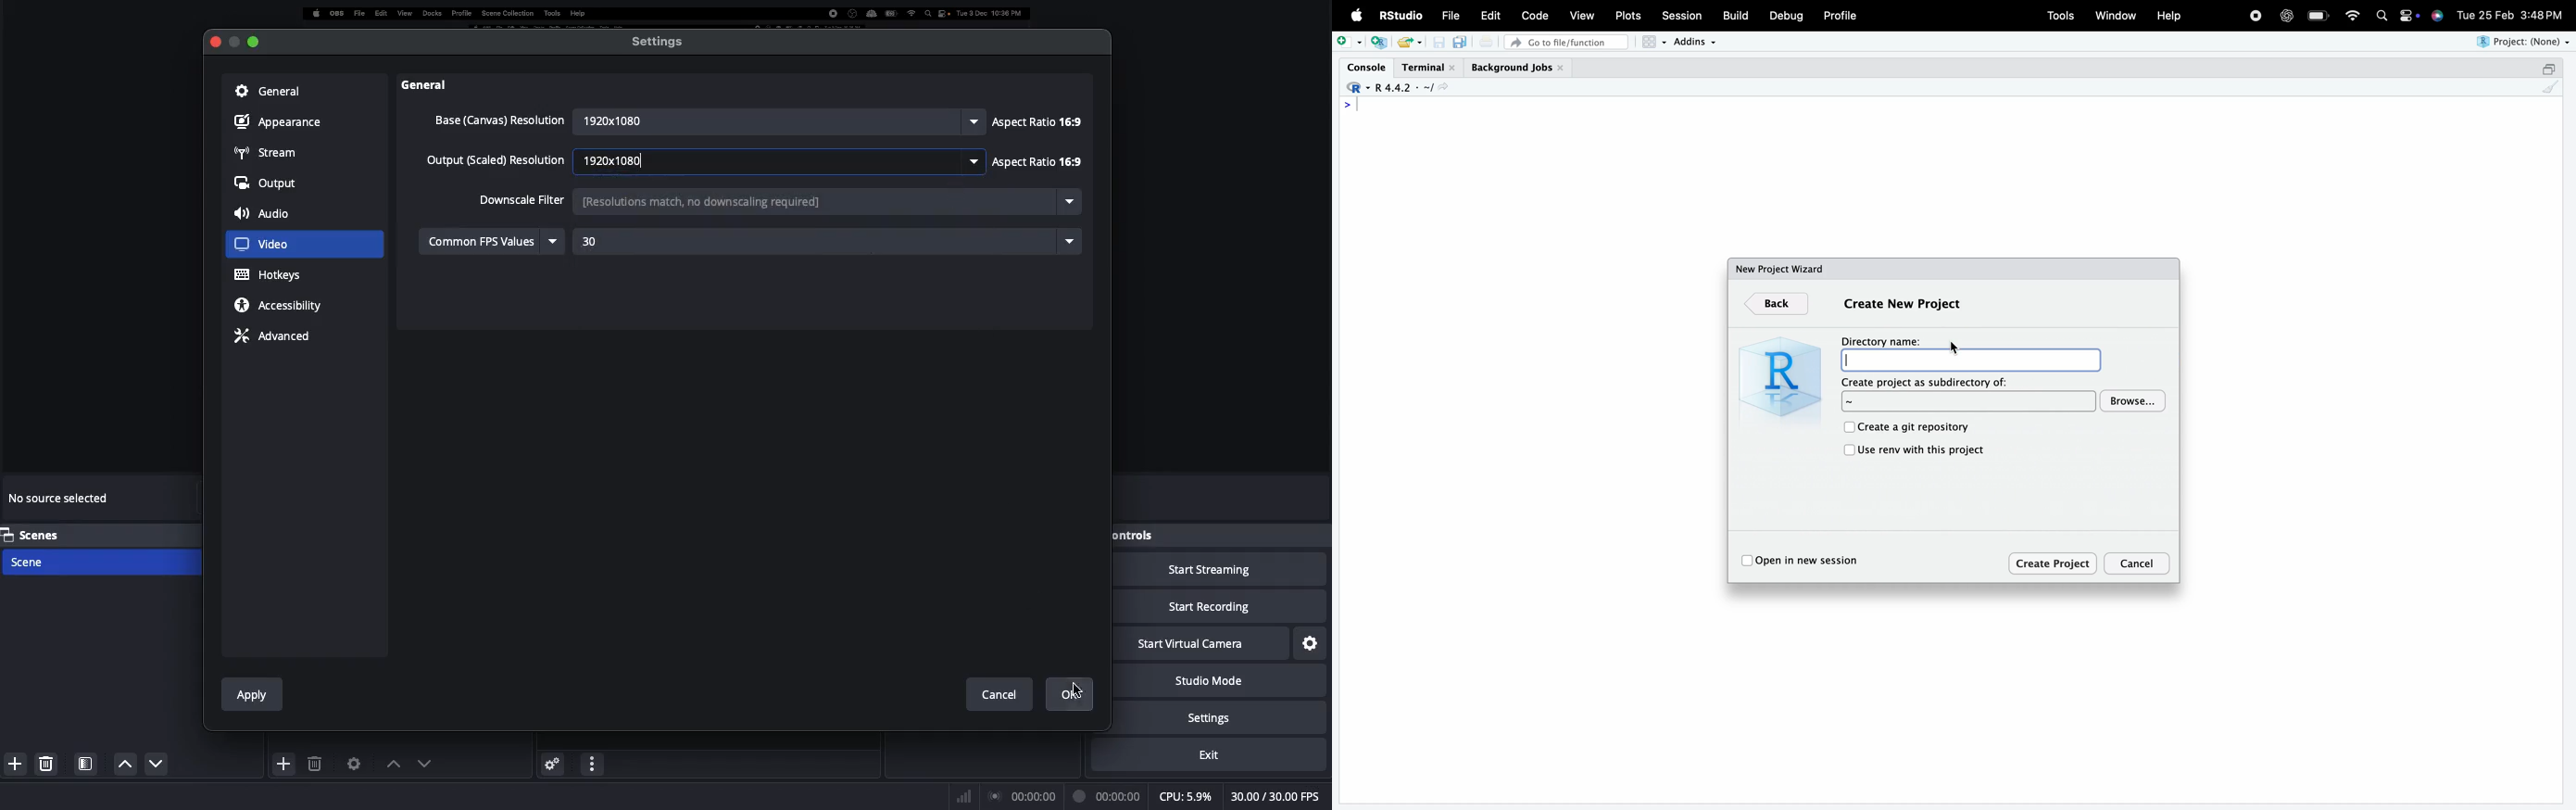 The height and width of the screenshot is (812, 2576). What do you see at coordinates (275, 335) in the screenshot?
I see `Advance` at bounding box center [275, 335].